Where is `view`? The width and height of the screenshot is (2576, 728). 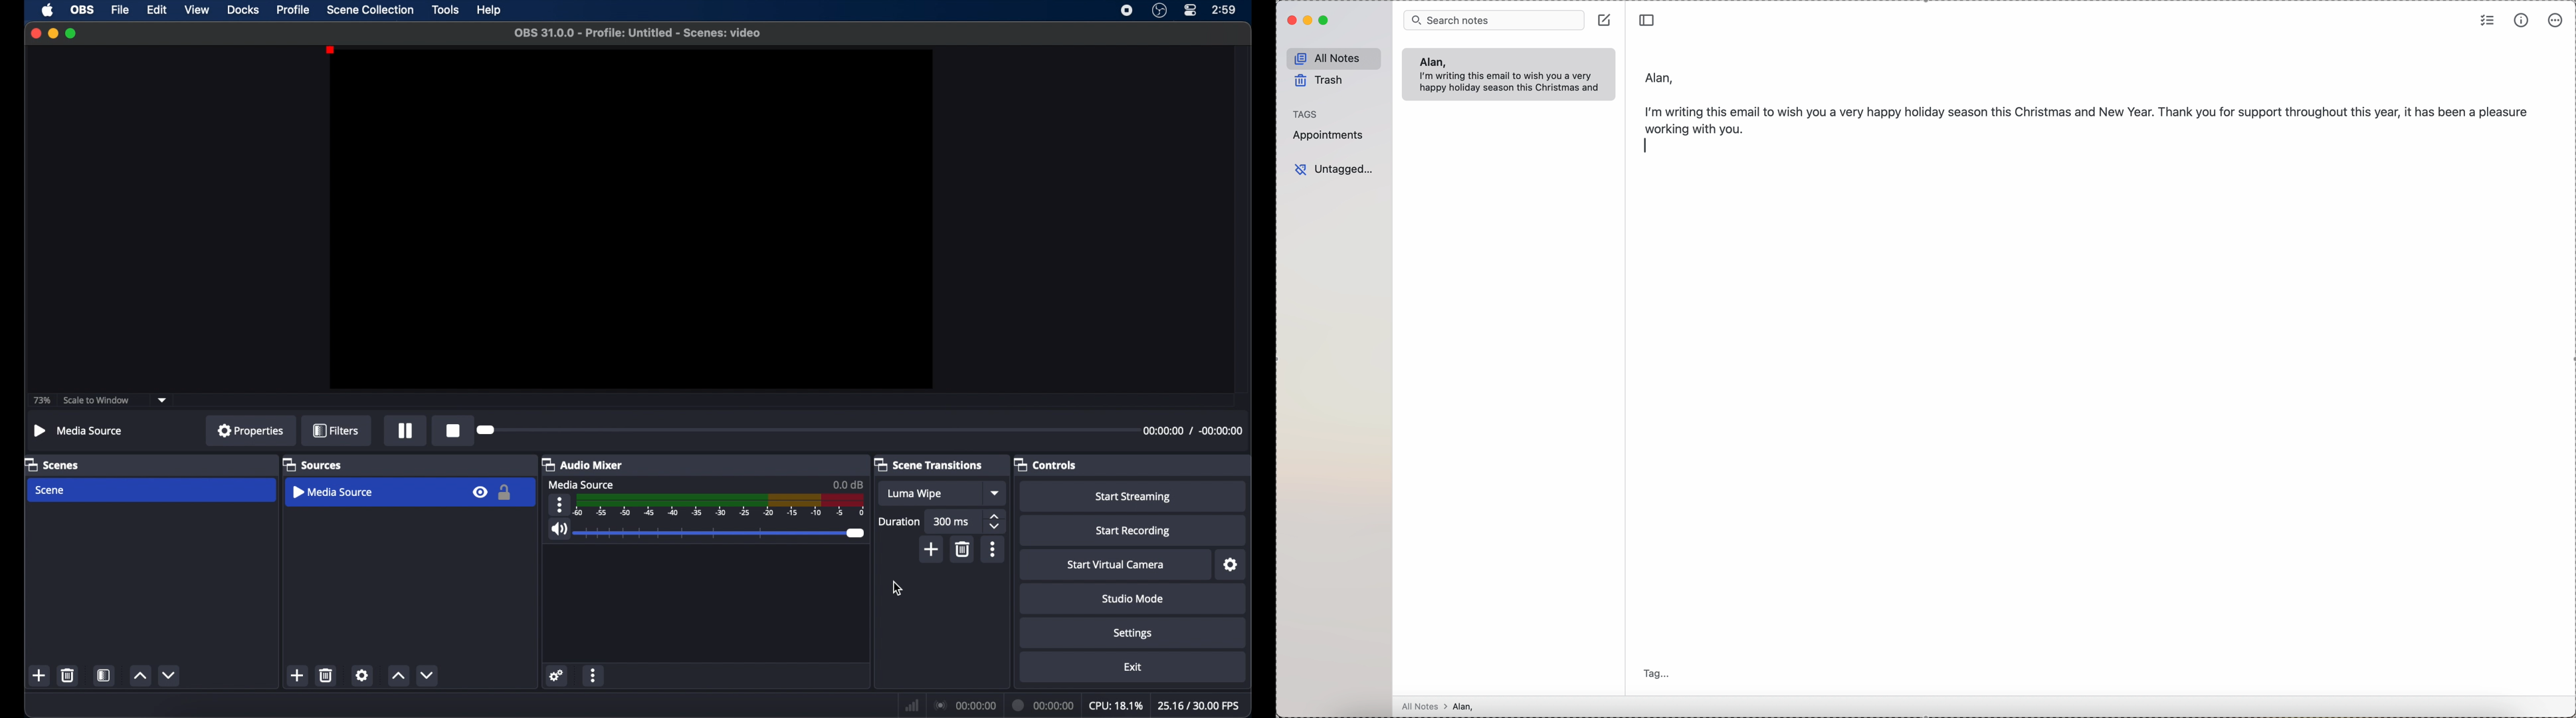 view is located at coordinates (197, 9).